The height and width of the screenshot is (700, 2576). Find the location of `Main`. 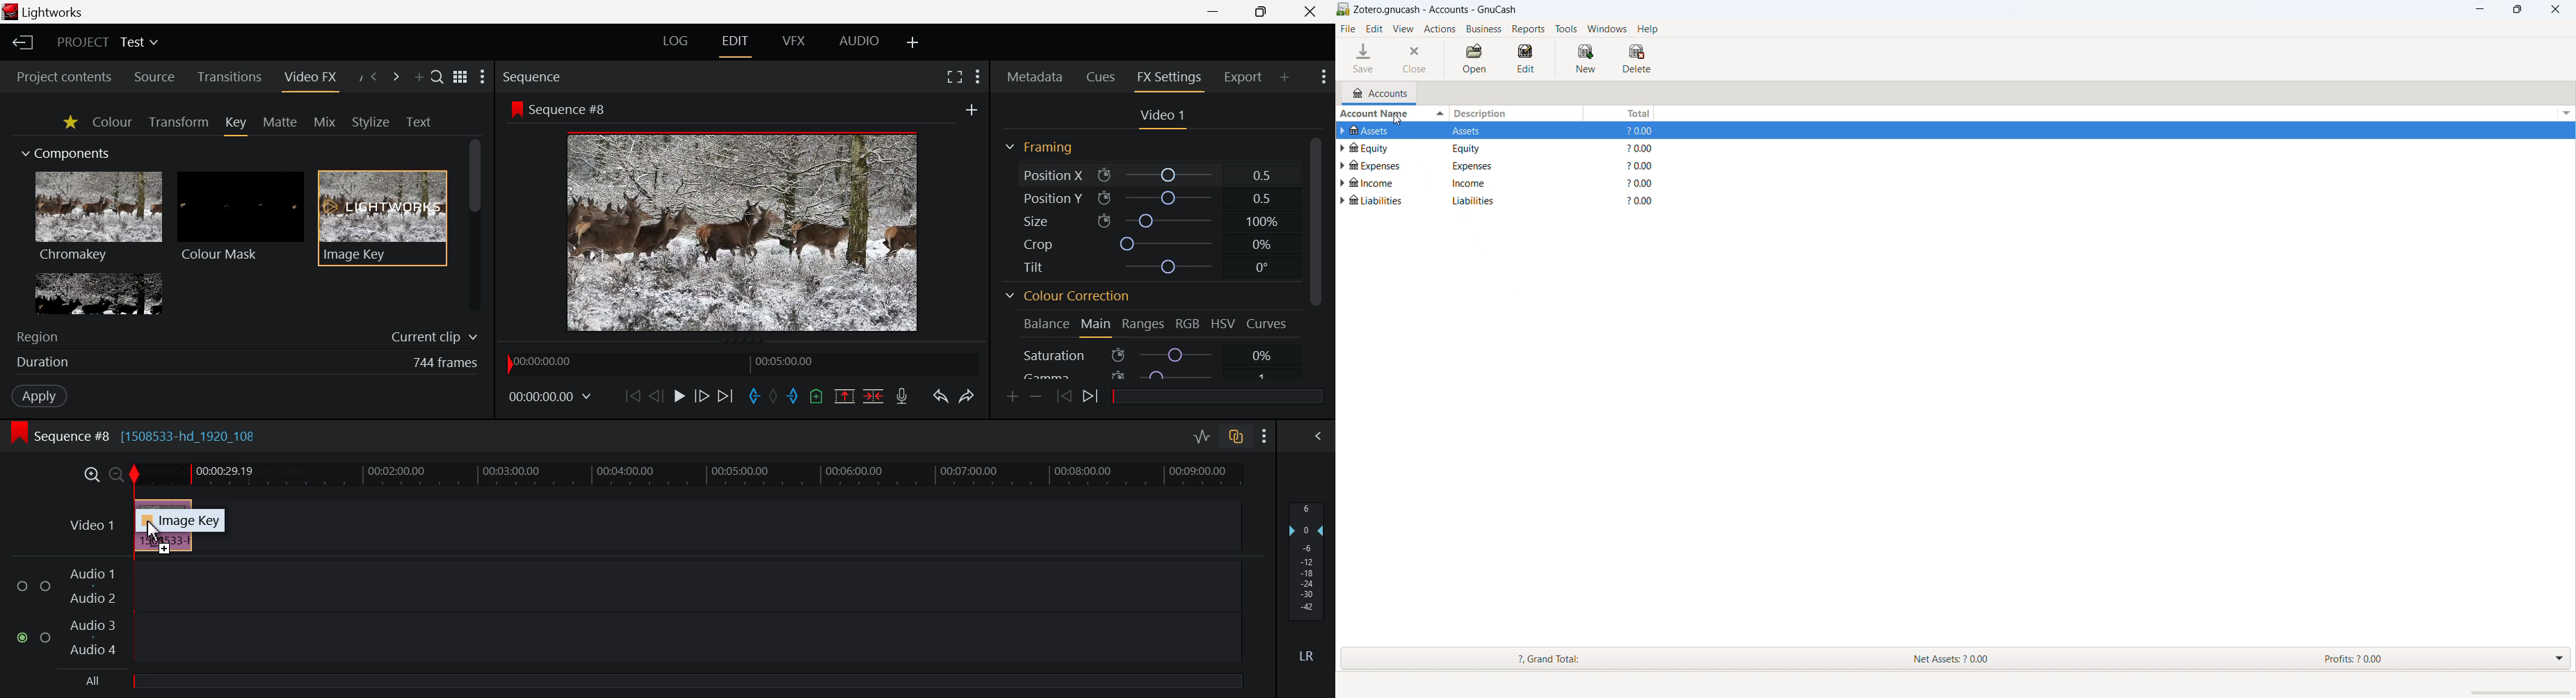

Main is located at coordinates (1096, 325).